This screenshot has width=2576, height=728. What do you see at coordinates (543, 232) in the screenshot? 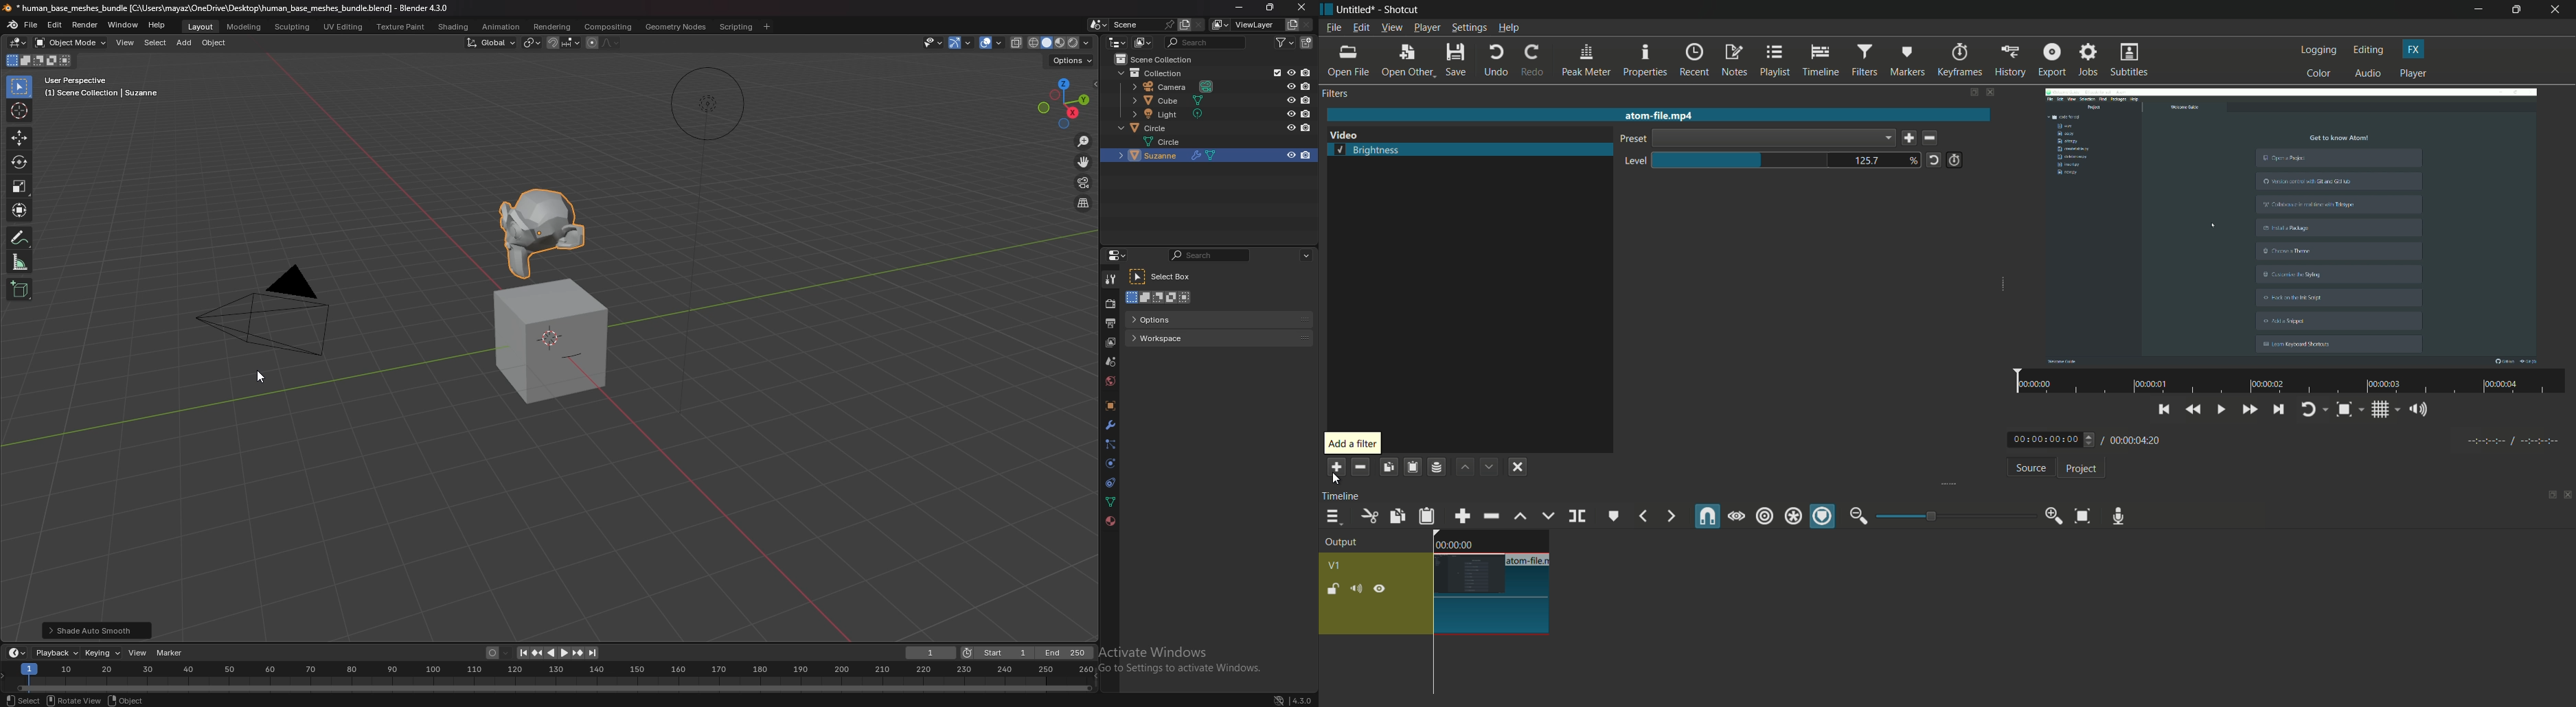
I see `suzanne` at bounding box center [543, 232].